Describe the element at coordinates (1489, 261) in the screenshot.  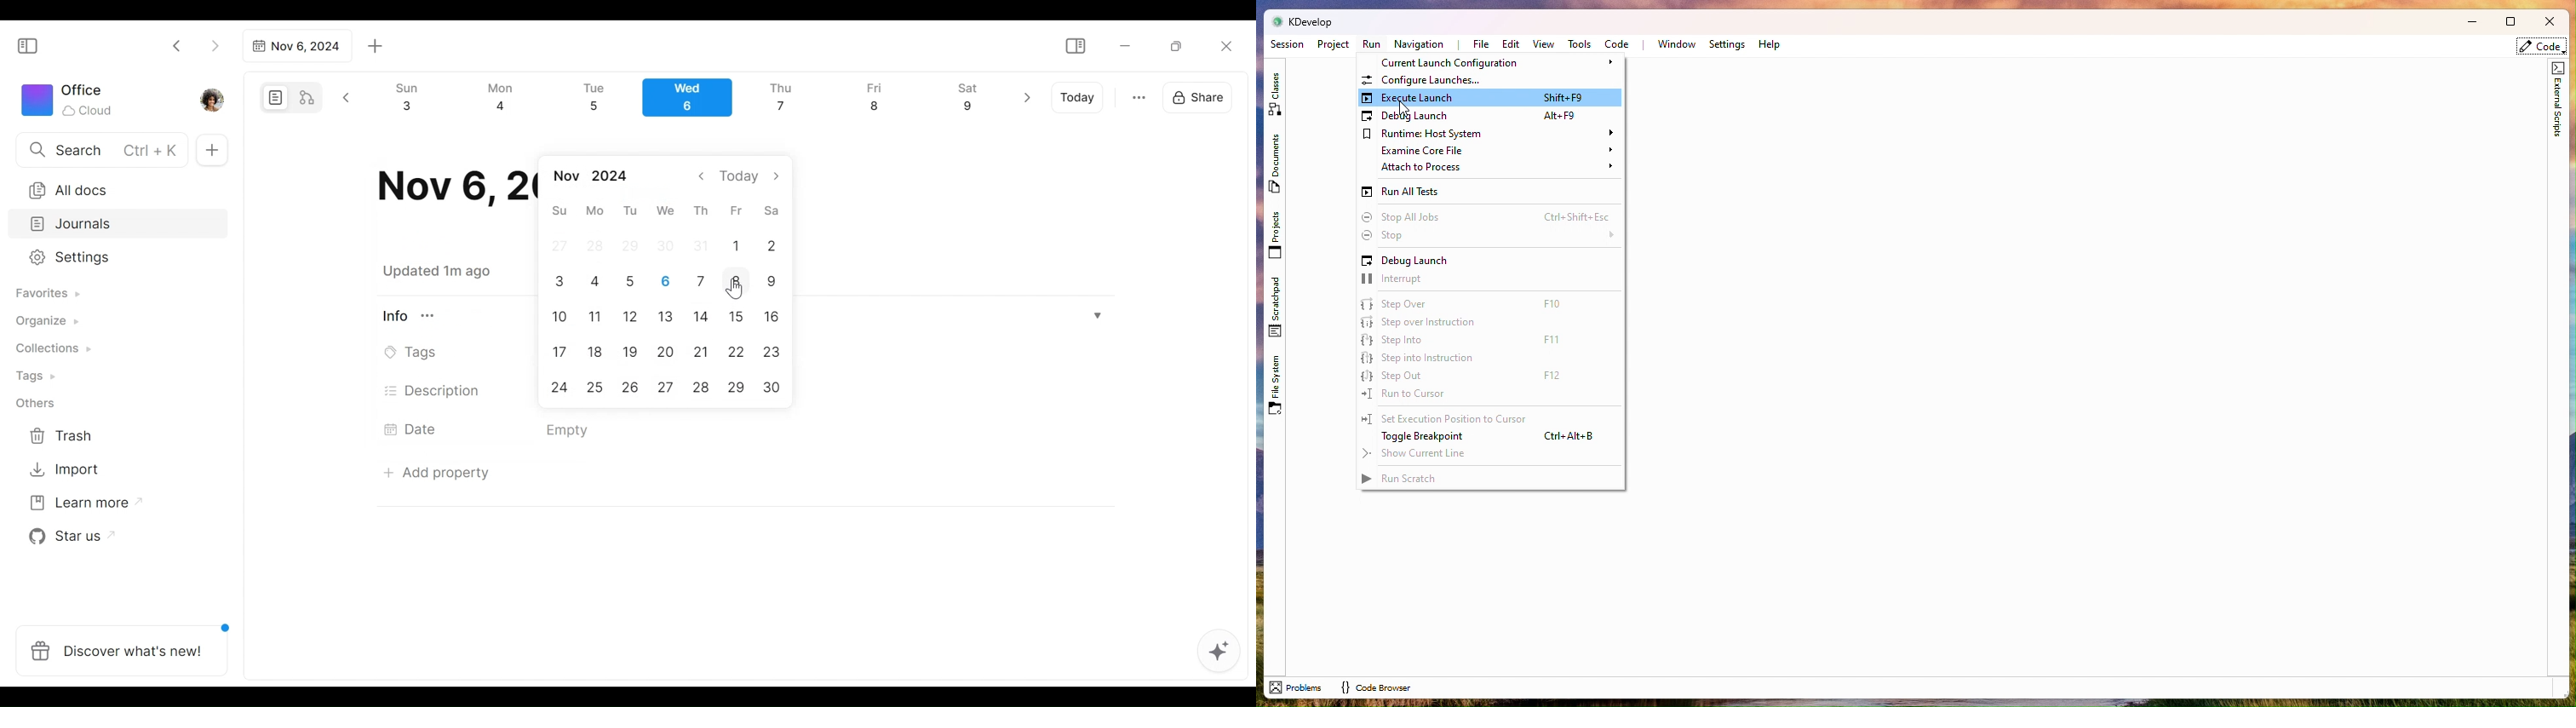
I see `Debug Launch` at that location.